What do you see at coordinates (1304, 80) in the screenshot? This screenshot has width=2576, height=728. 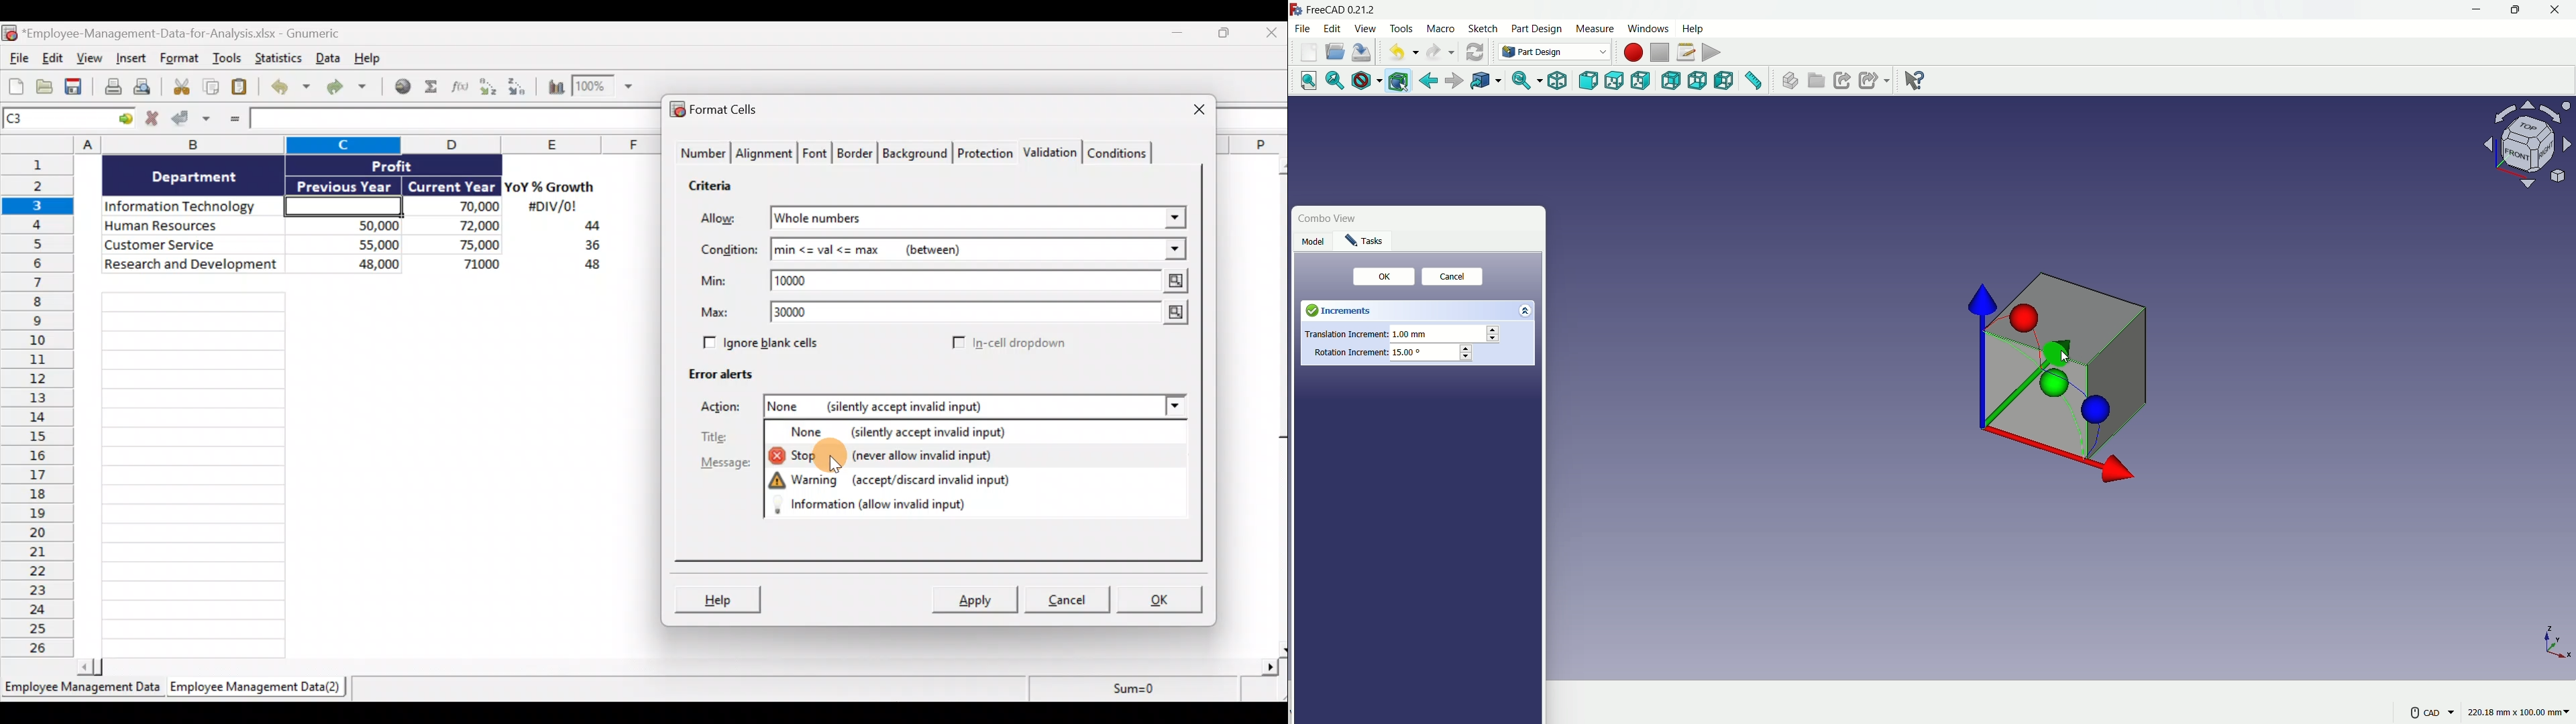 I see `fit all` at bounding box center [1304, 80].